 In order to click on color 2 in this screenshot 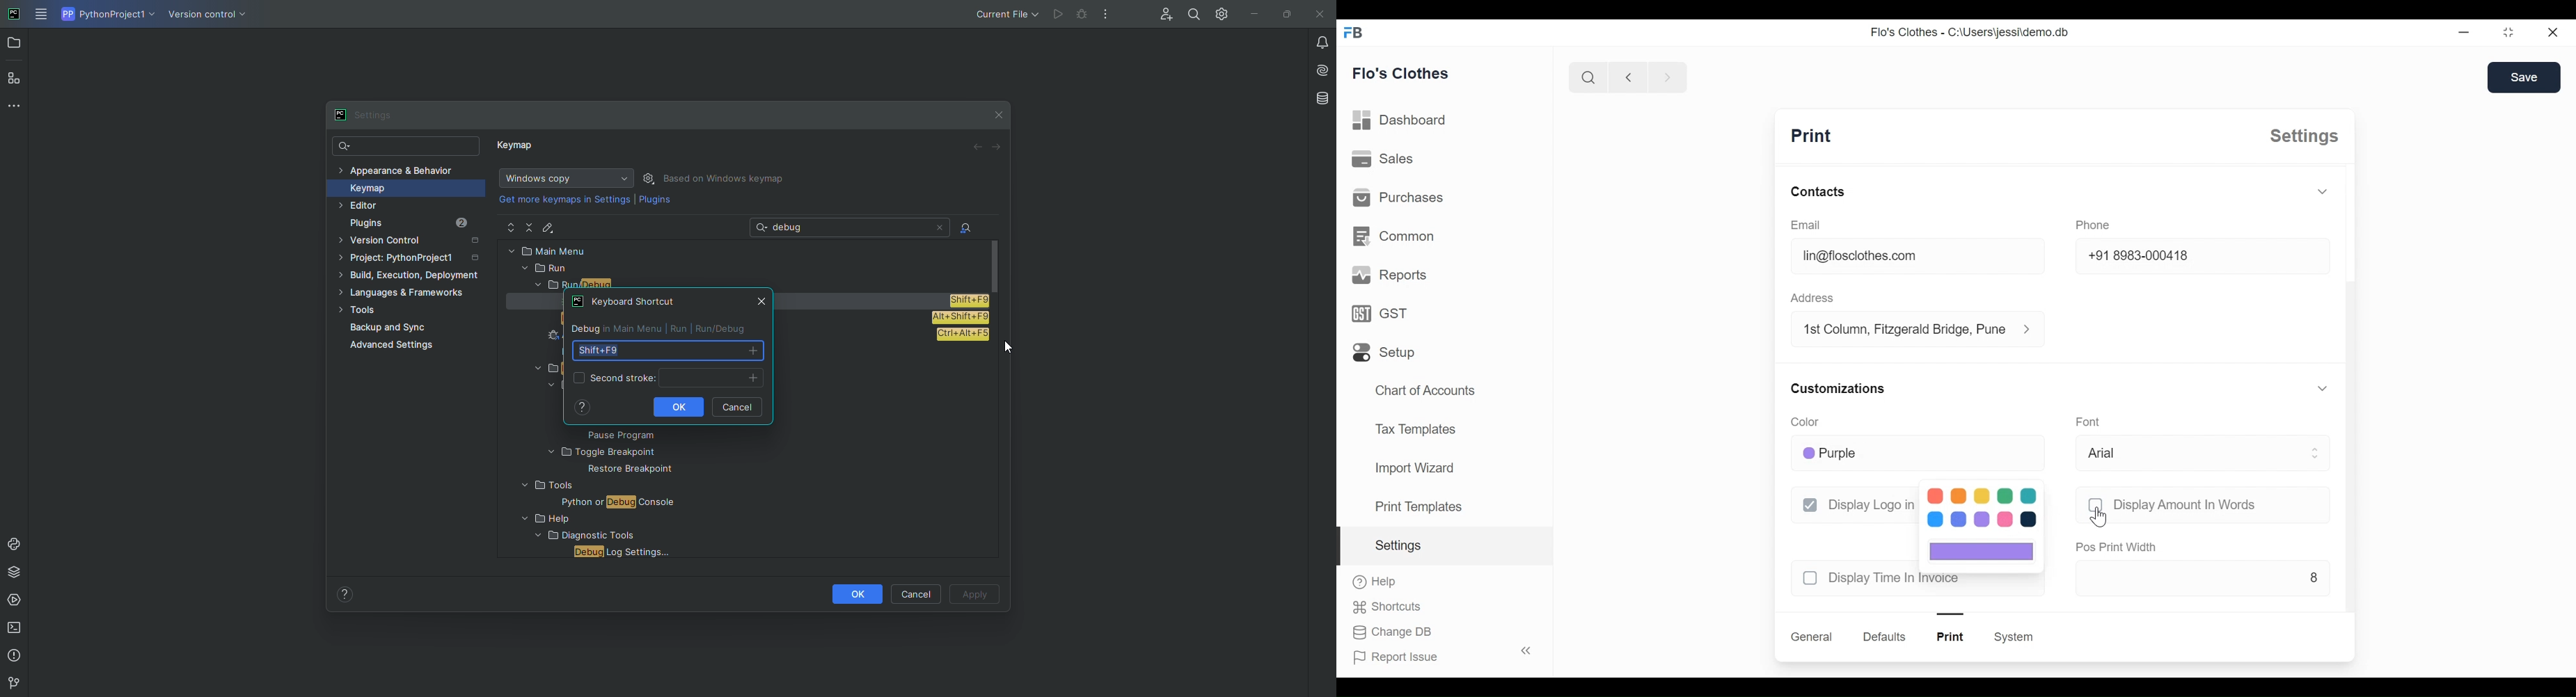, I will do `click(1959, 496)`.